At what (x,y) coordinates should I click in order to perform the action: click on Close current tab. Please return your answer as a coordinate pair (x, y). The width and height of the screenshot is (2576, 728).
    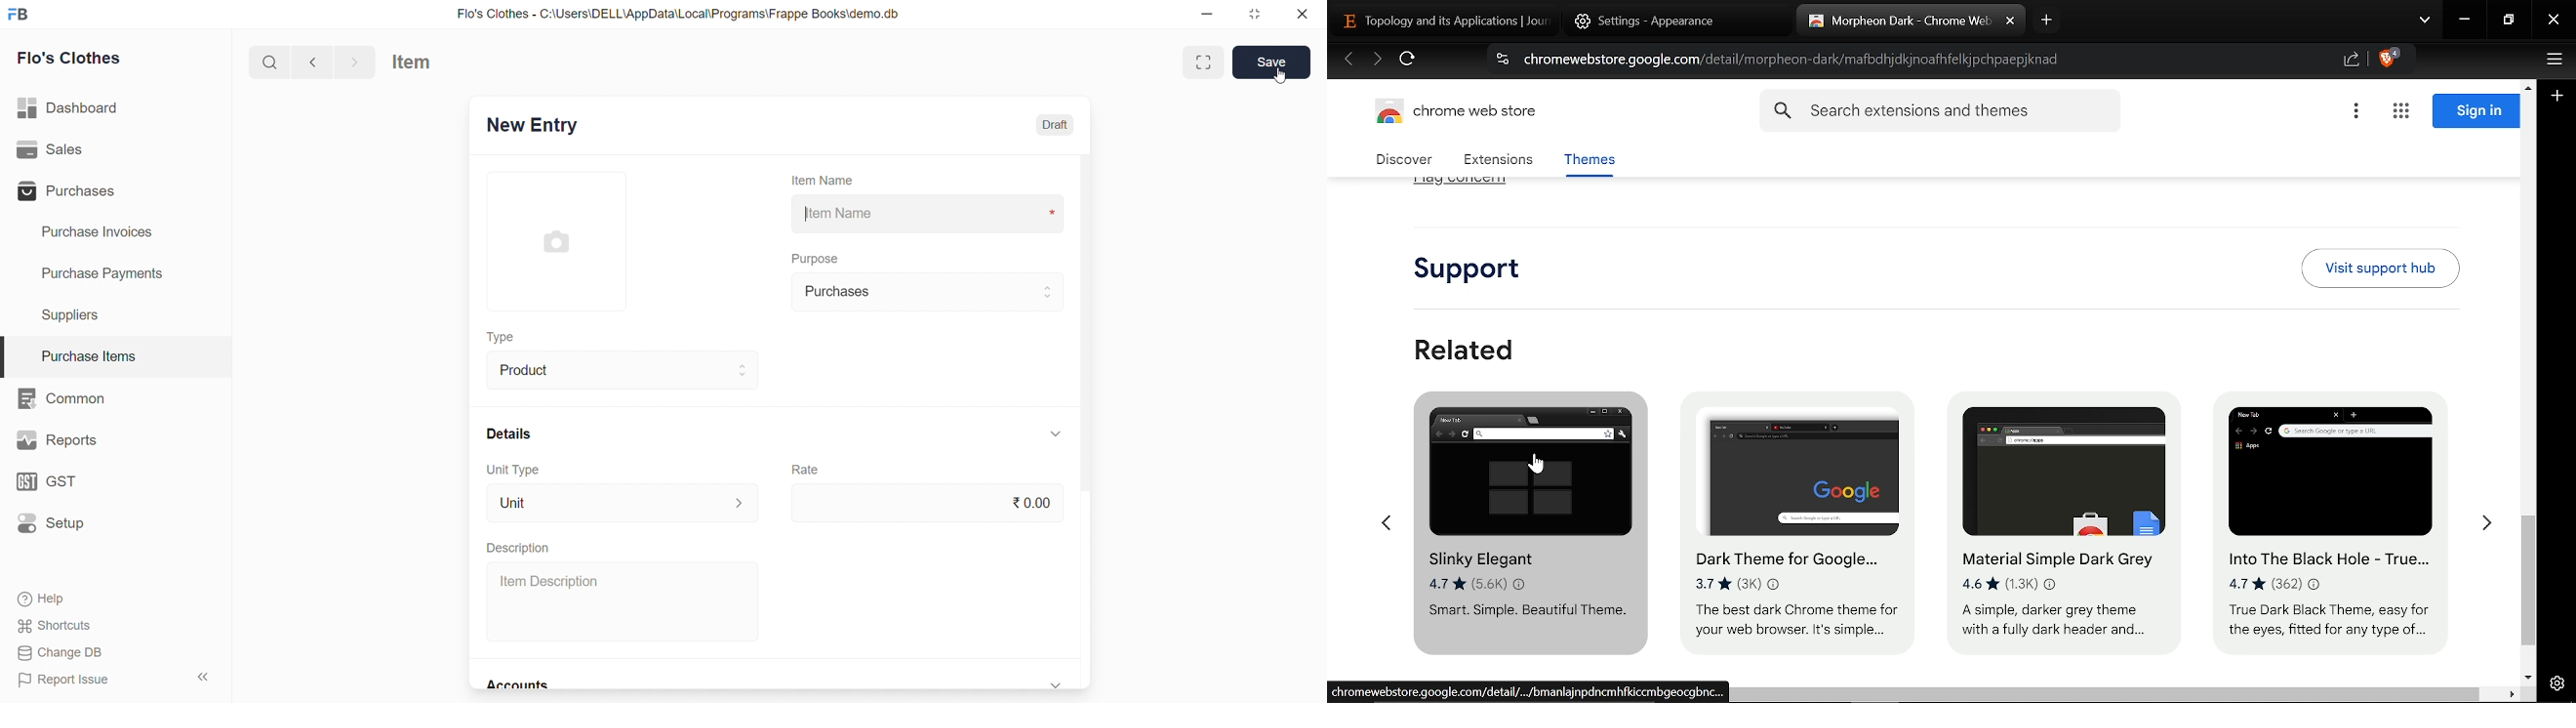
    Looking at the image, I should click on (2010, 21).